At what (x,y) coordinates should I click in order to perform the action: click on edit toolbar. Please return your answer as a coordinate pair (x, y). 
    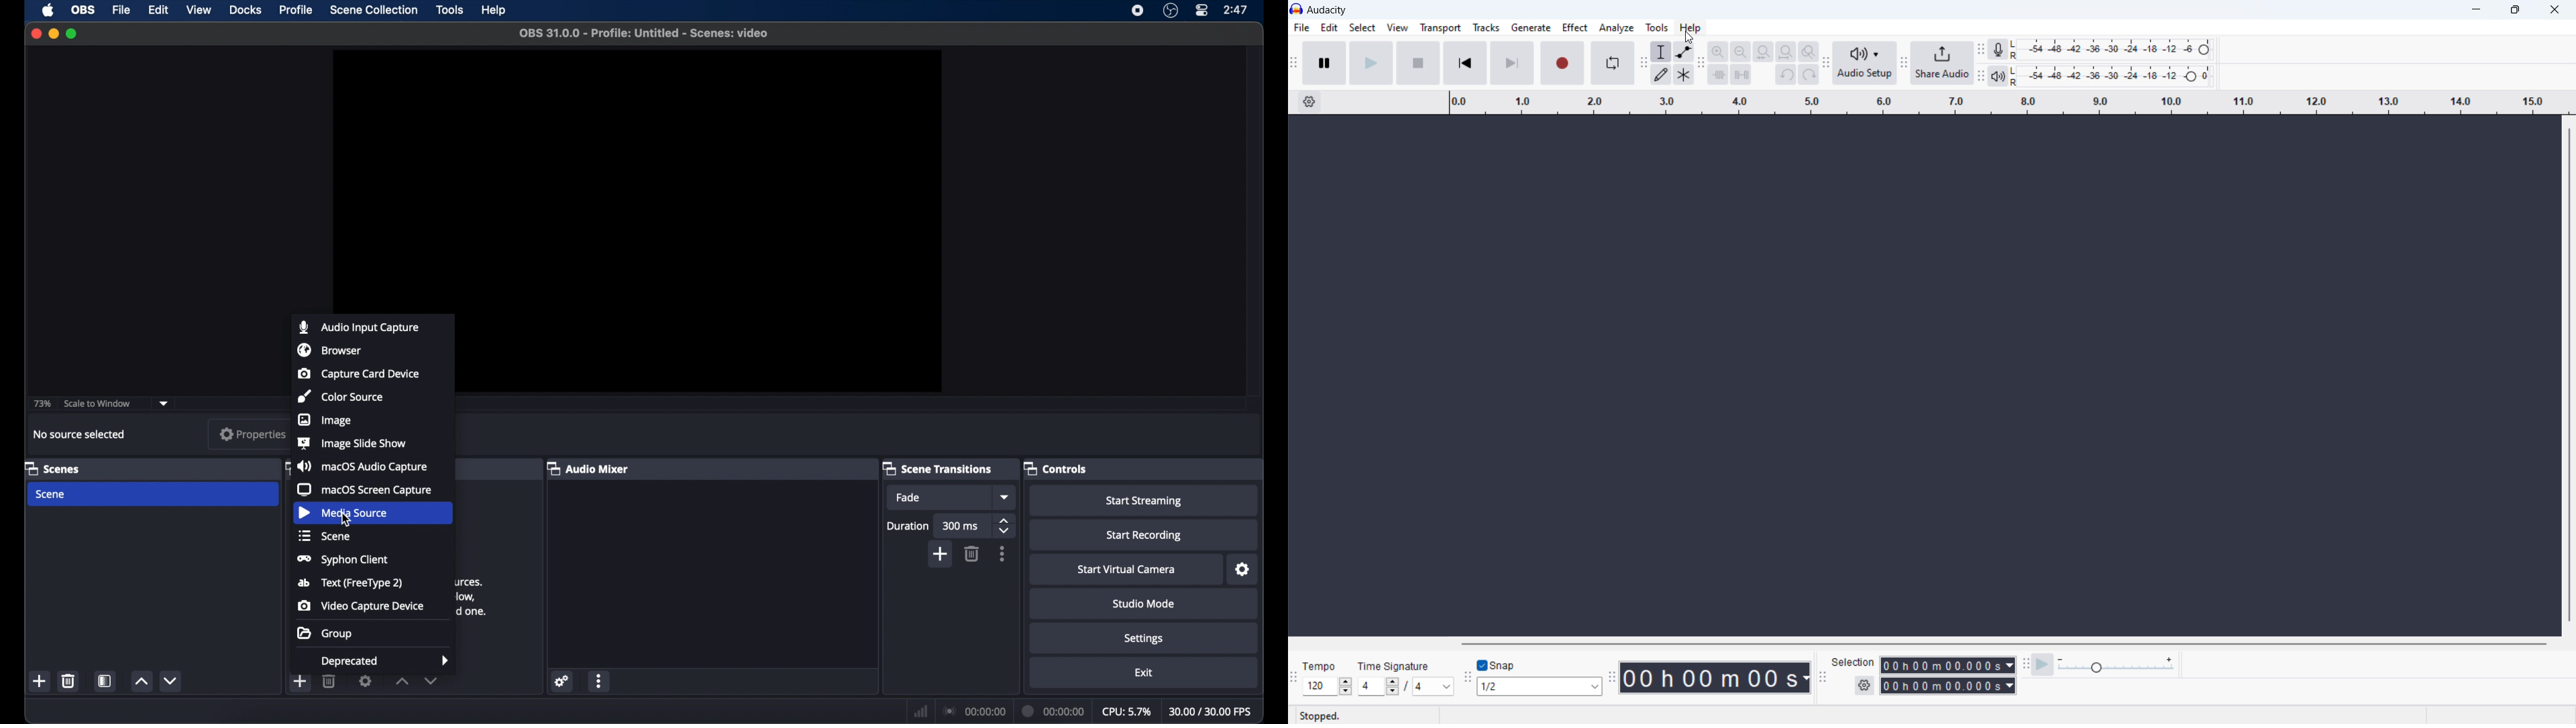
    Looking at the image, I should click on (1701, 62).